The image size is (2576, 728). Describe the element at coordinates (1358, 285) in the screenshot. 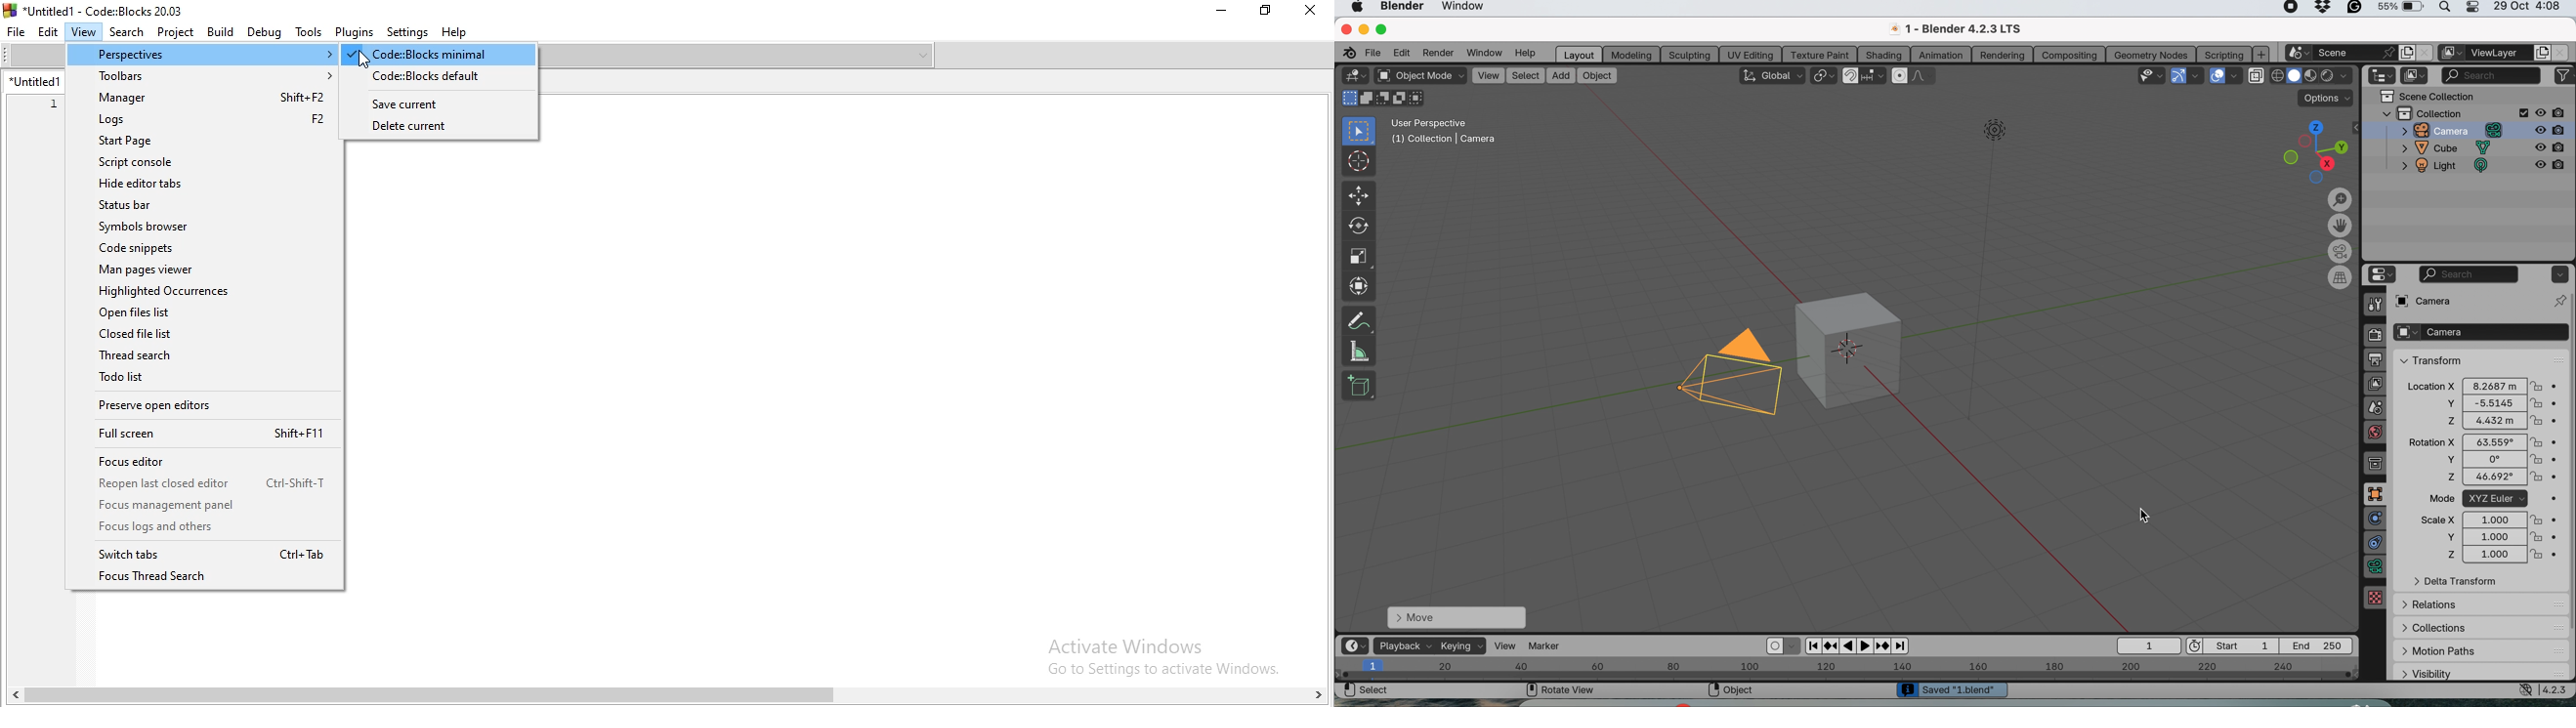

I see `transform` at that location.